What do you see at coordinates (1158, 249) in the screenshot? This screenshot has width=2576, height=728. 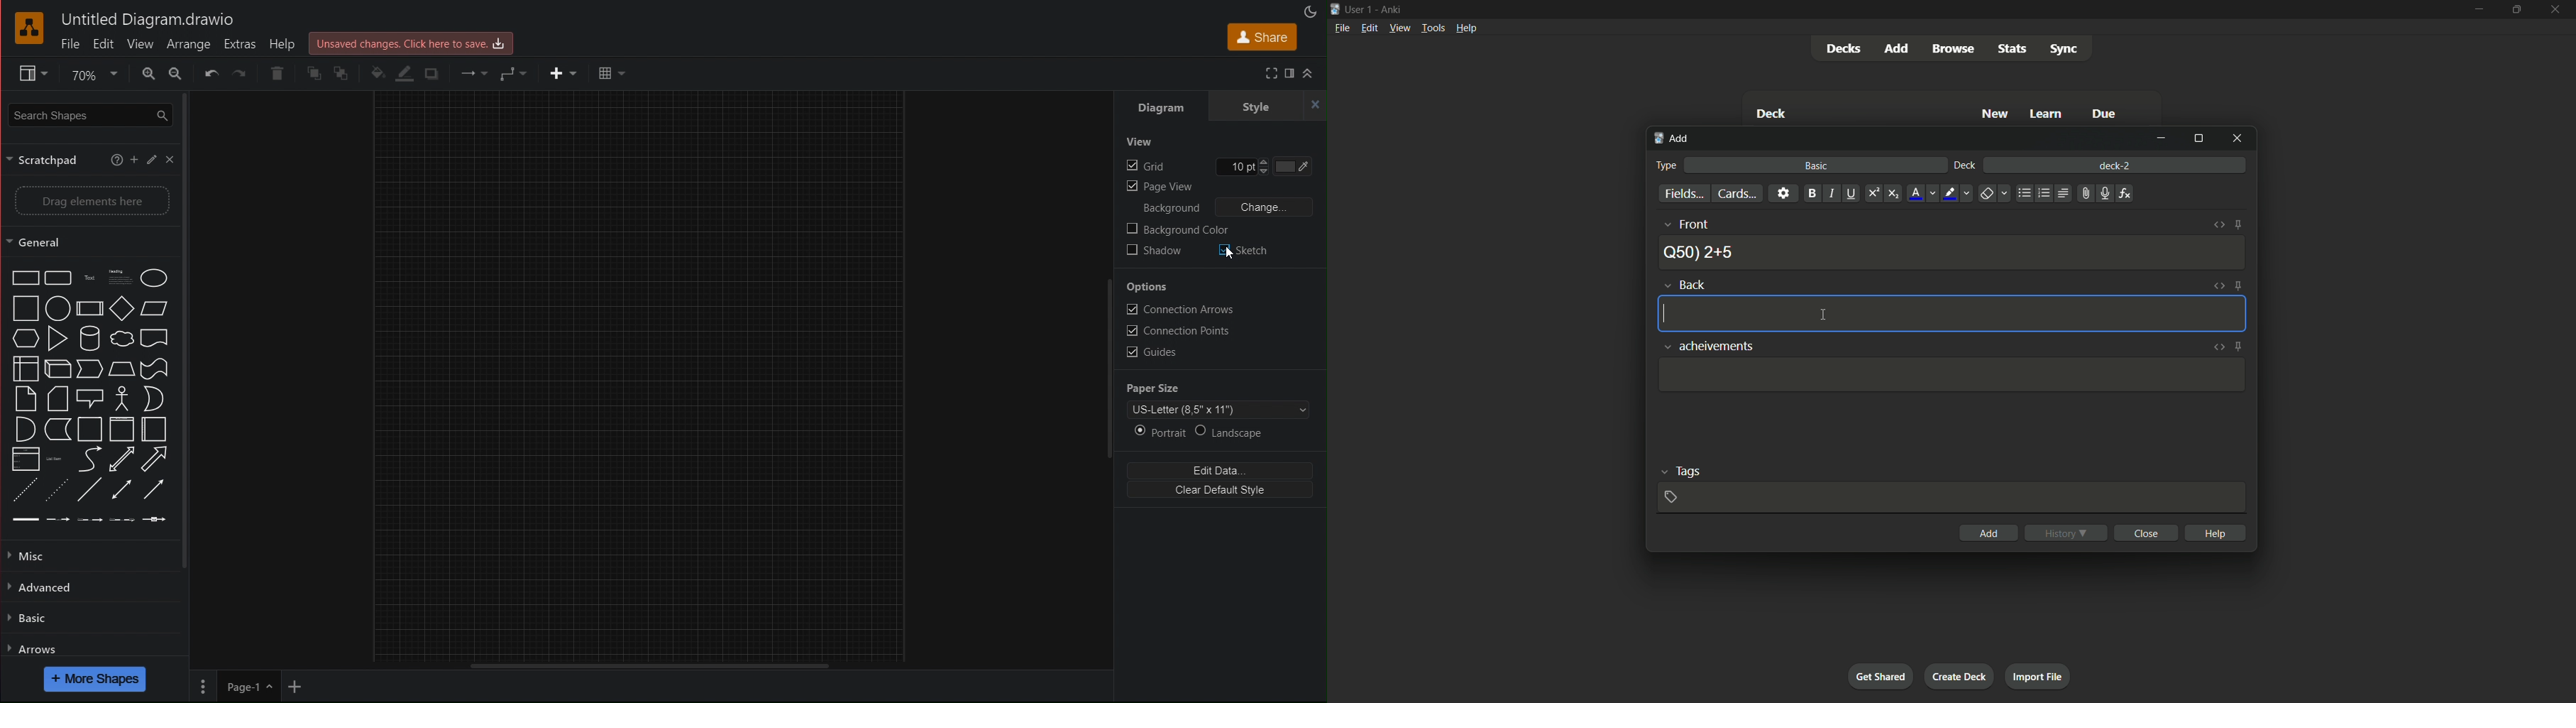 I see `Shadow` at bounding box center [1158, 249].